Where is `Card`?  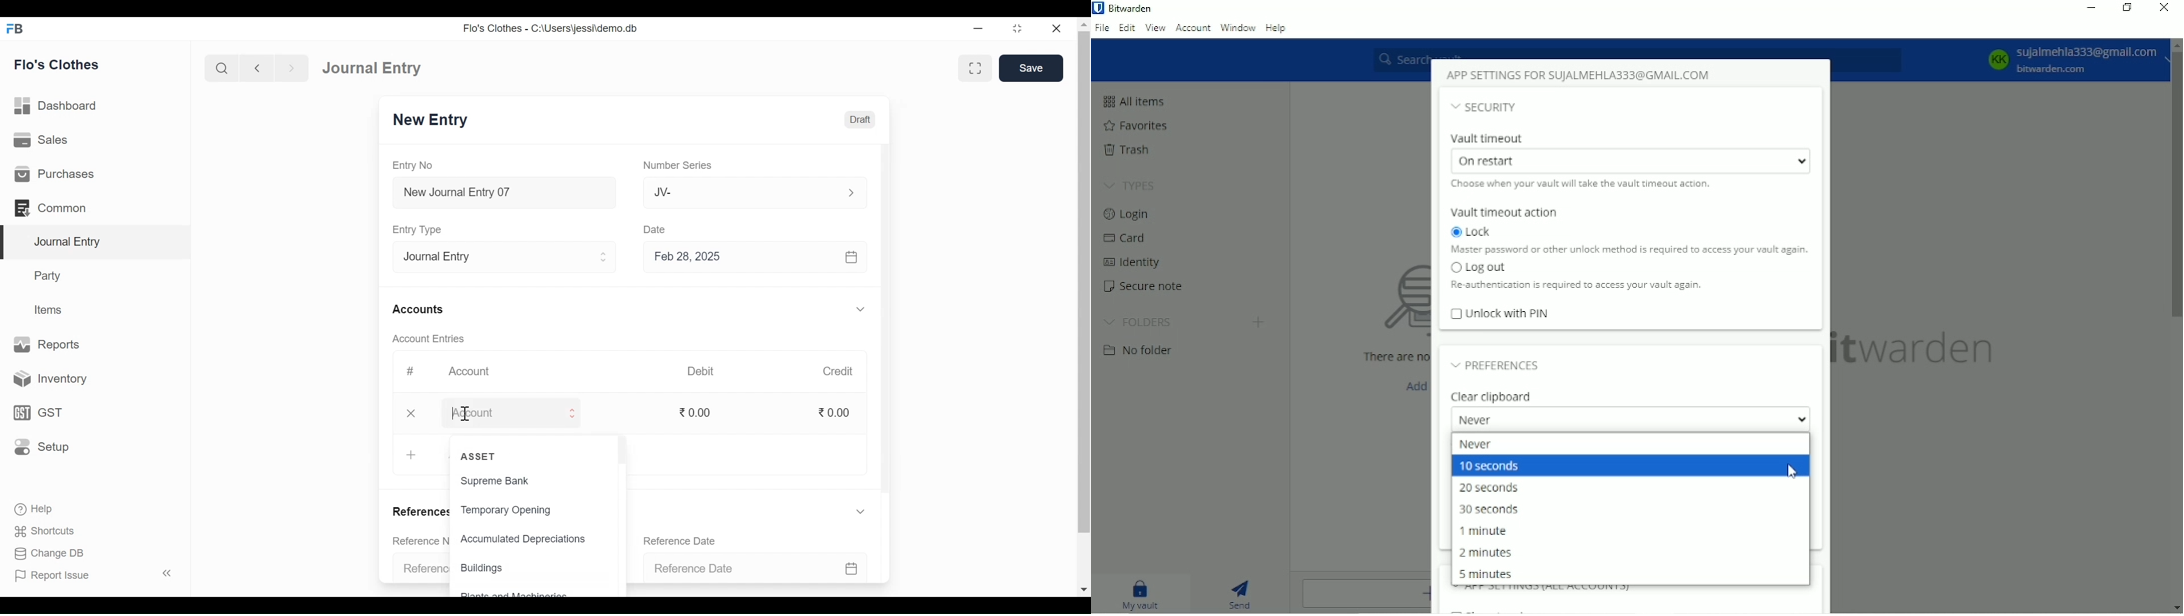 Card is located at coordinates (1131, 238).